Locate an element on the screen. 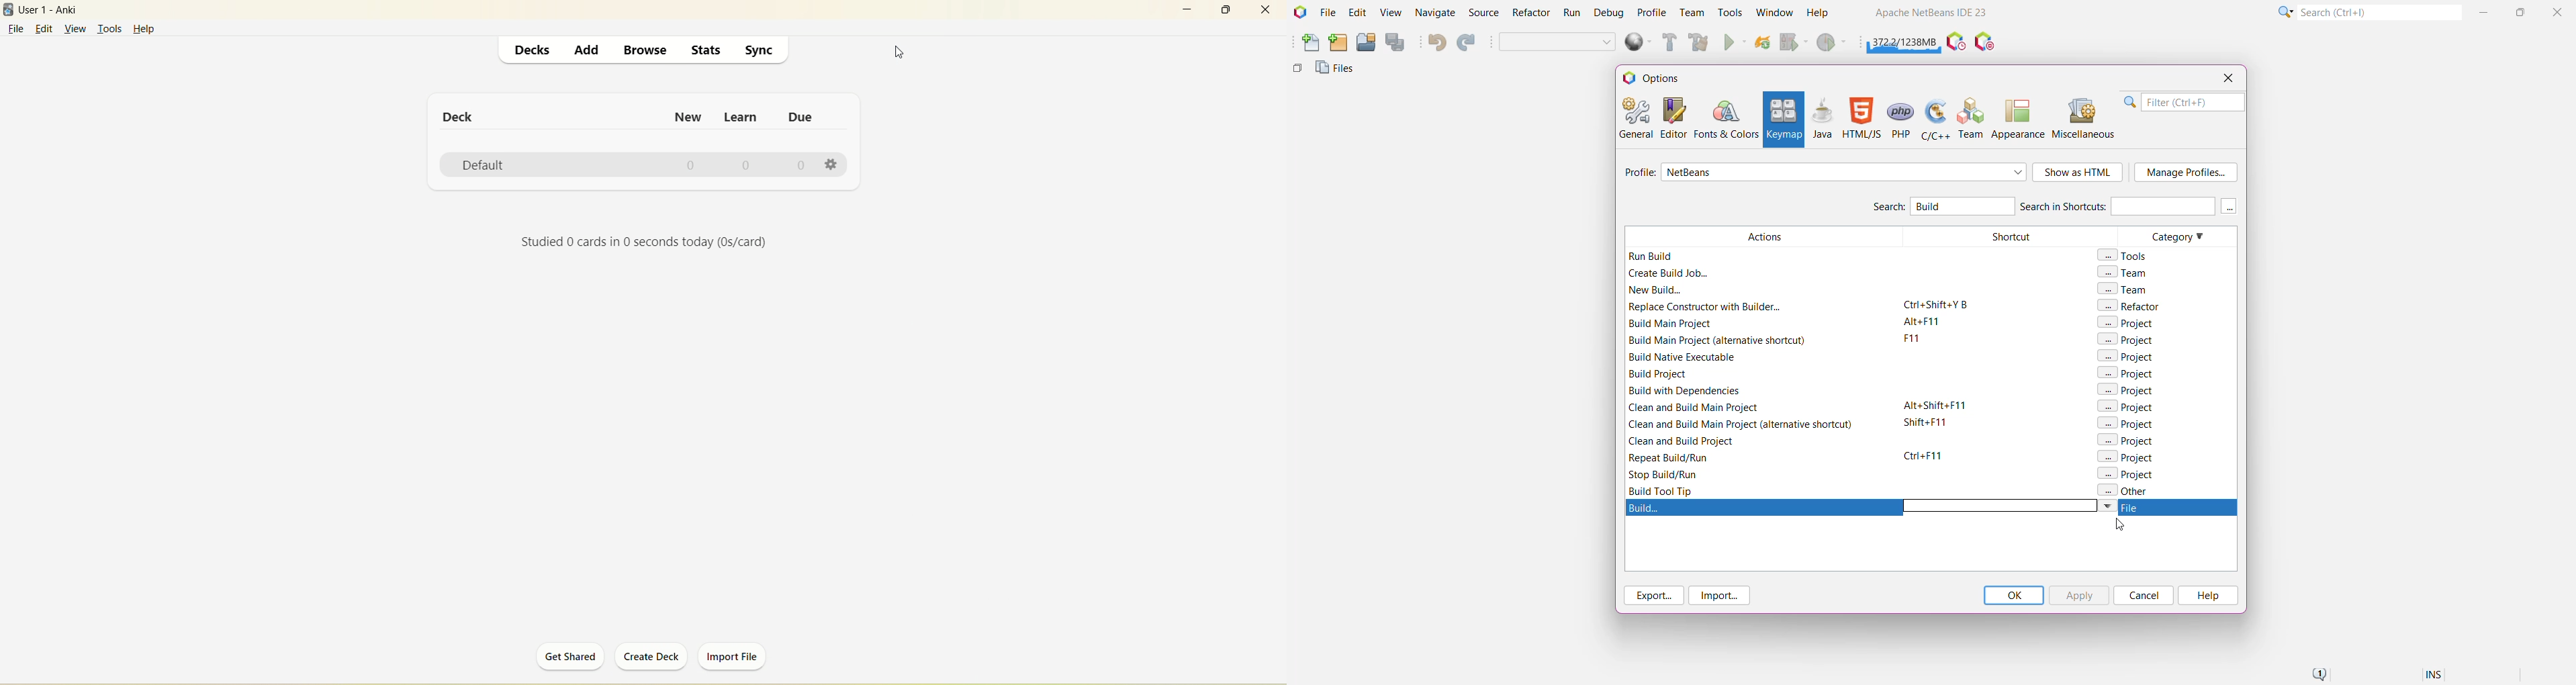 The width and height of the screenshot is (2576, 700). logo is located at coordinates (9, 10).